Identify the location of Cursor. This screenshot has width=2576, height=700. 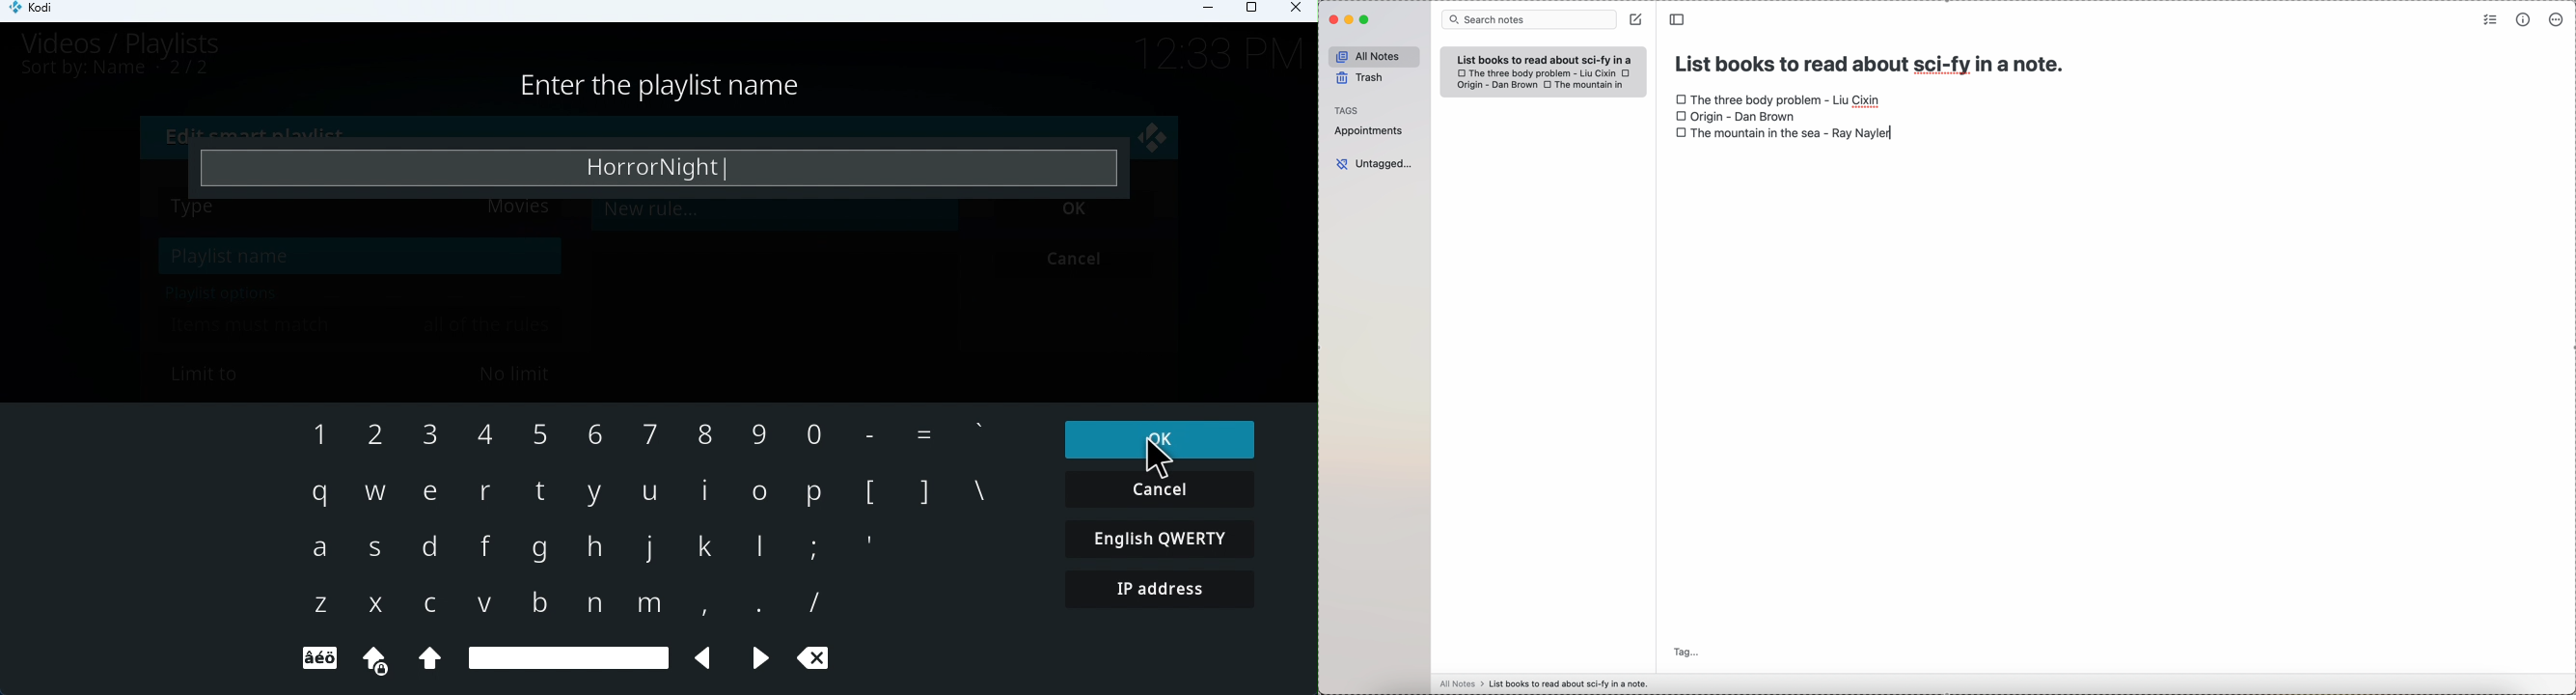
(1158, 458).